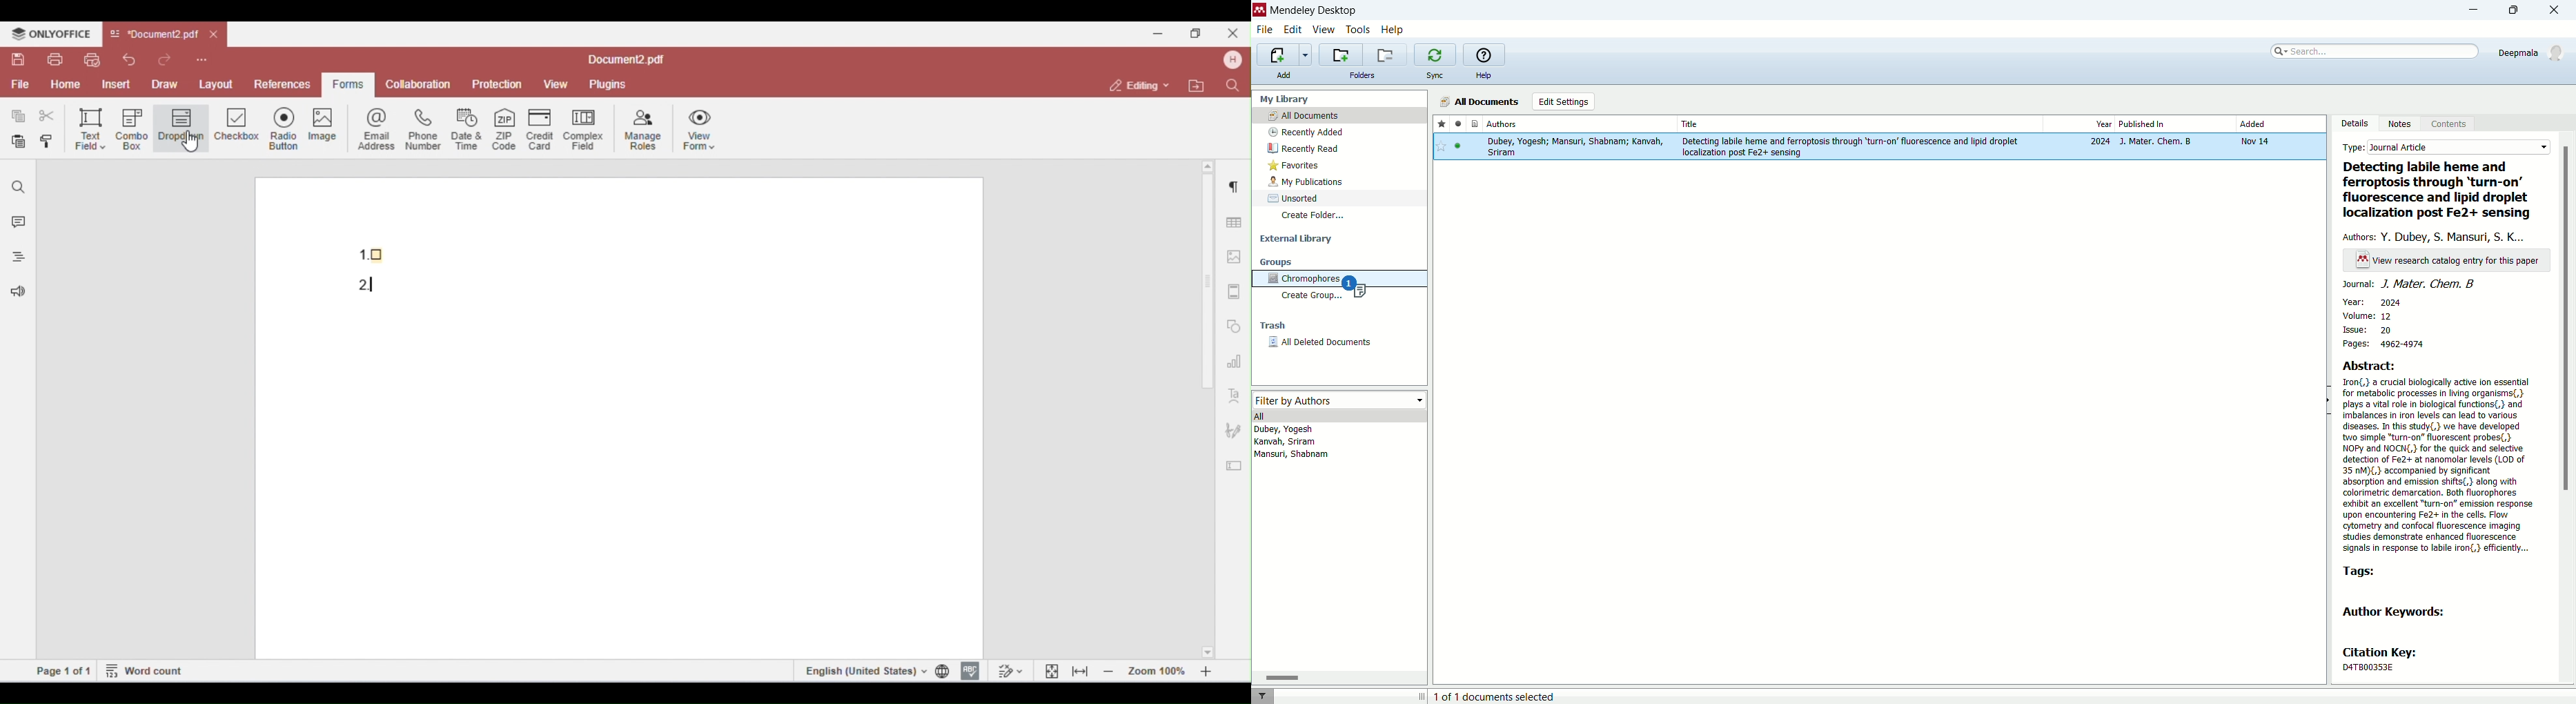 Image resolution: width=2576 pixels, height=728 pixels. Describe the element at coordinates (1340, 55) in the screenshot. I see `add a new folder` at that location.